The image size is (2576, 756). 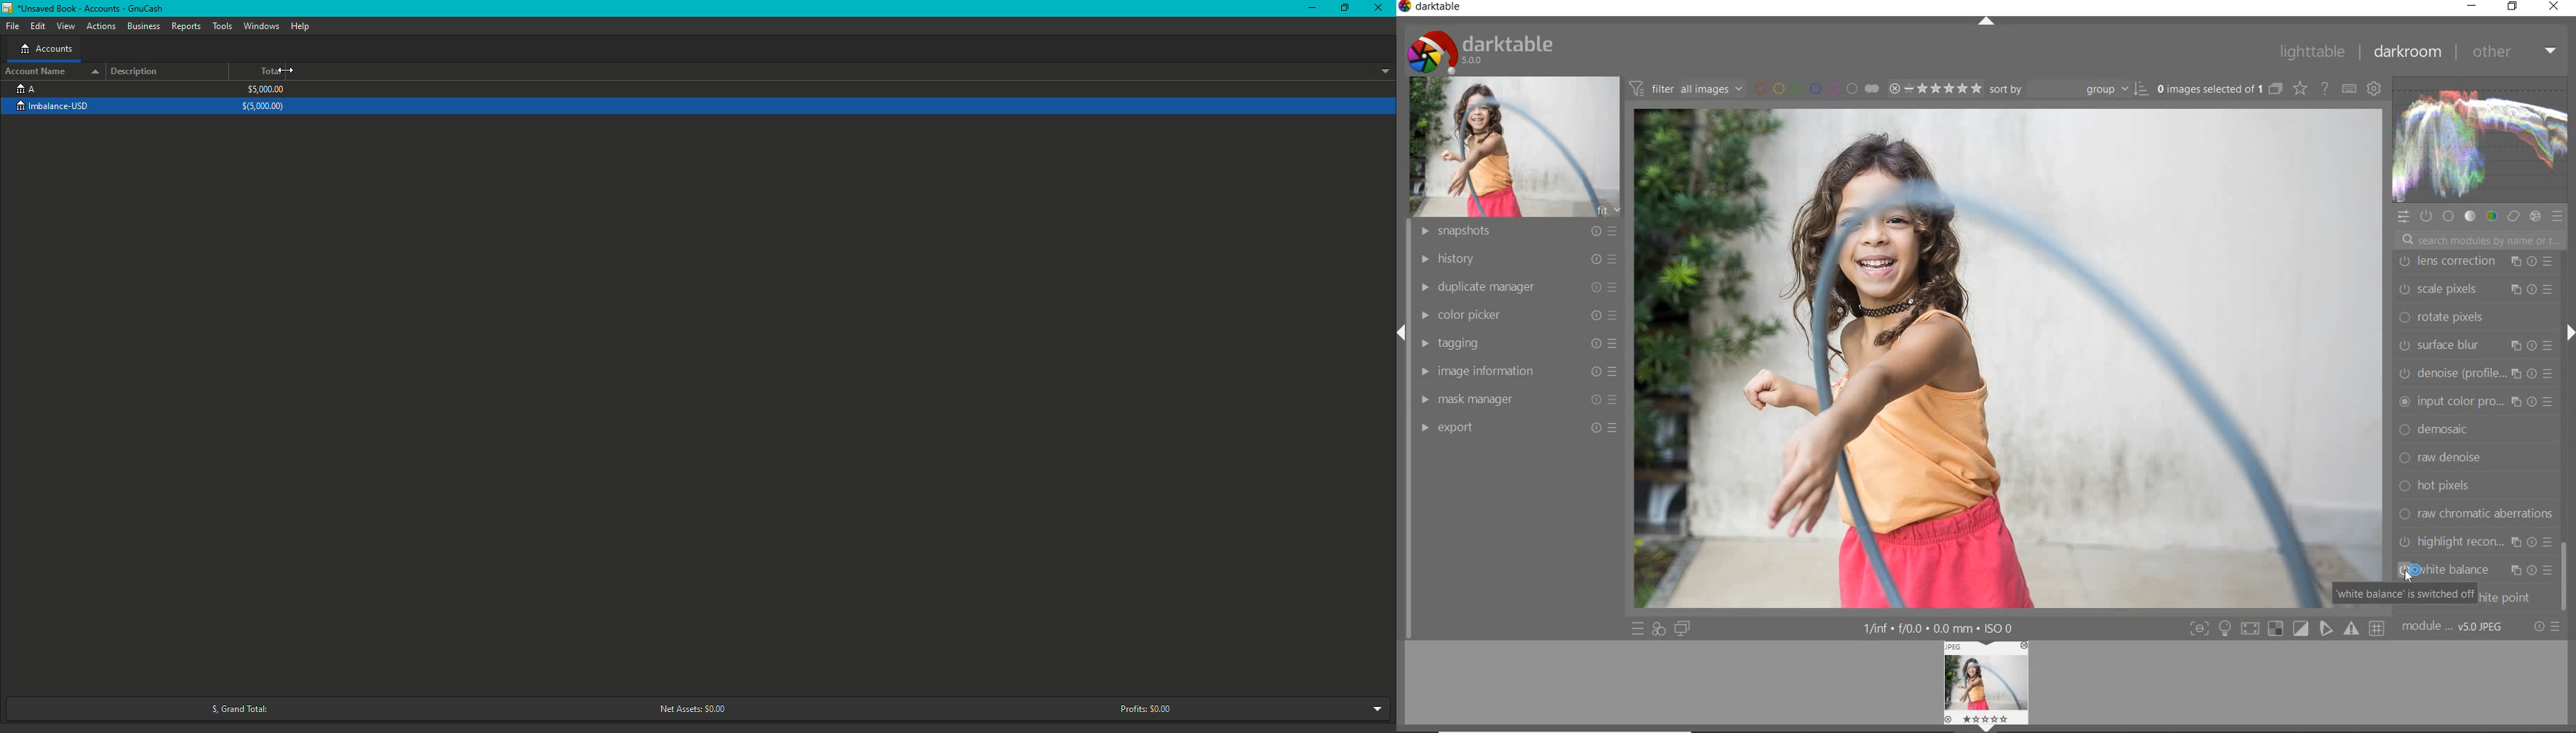 I want to click on restore, so click(x=2512, y=6).